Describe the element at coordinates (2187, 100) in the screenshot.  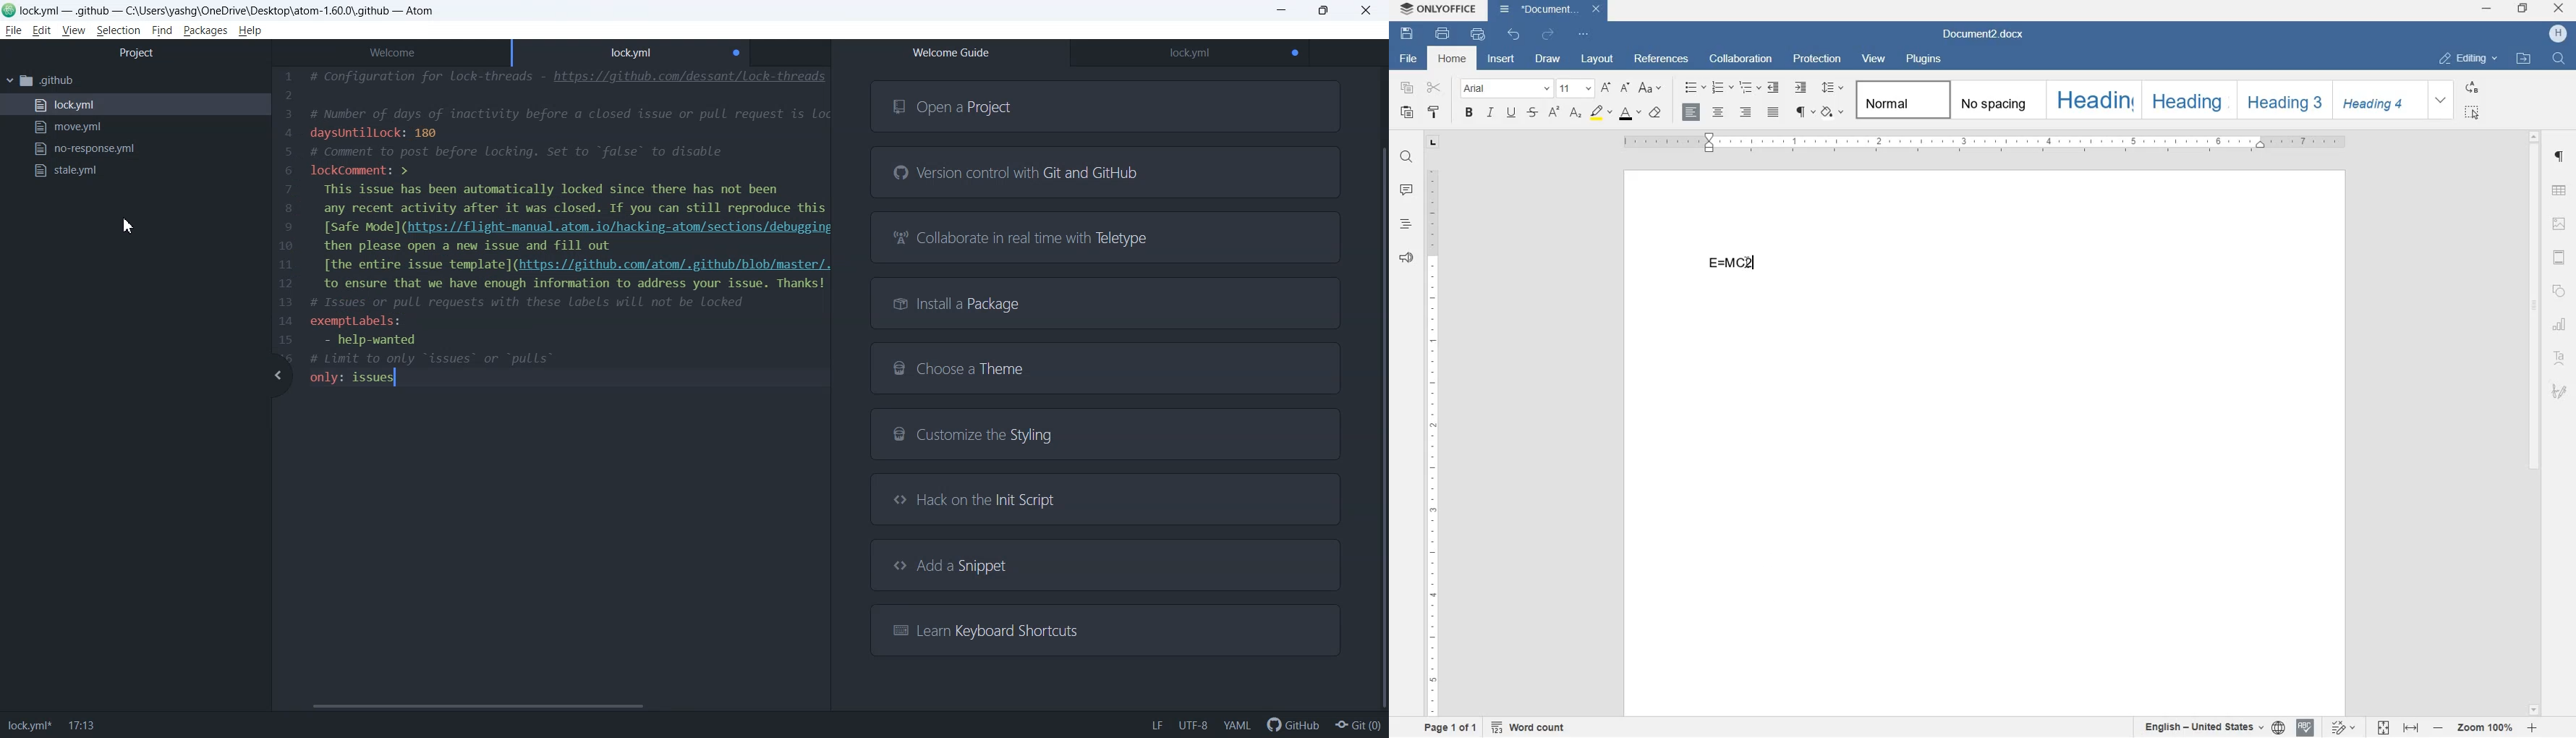
I see `Heading 2` at that location.